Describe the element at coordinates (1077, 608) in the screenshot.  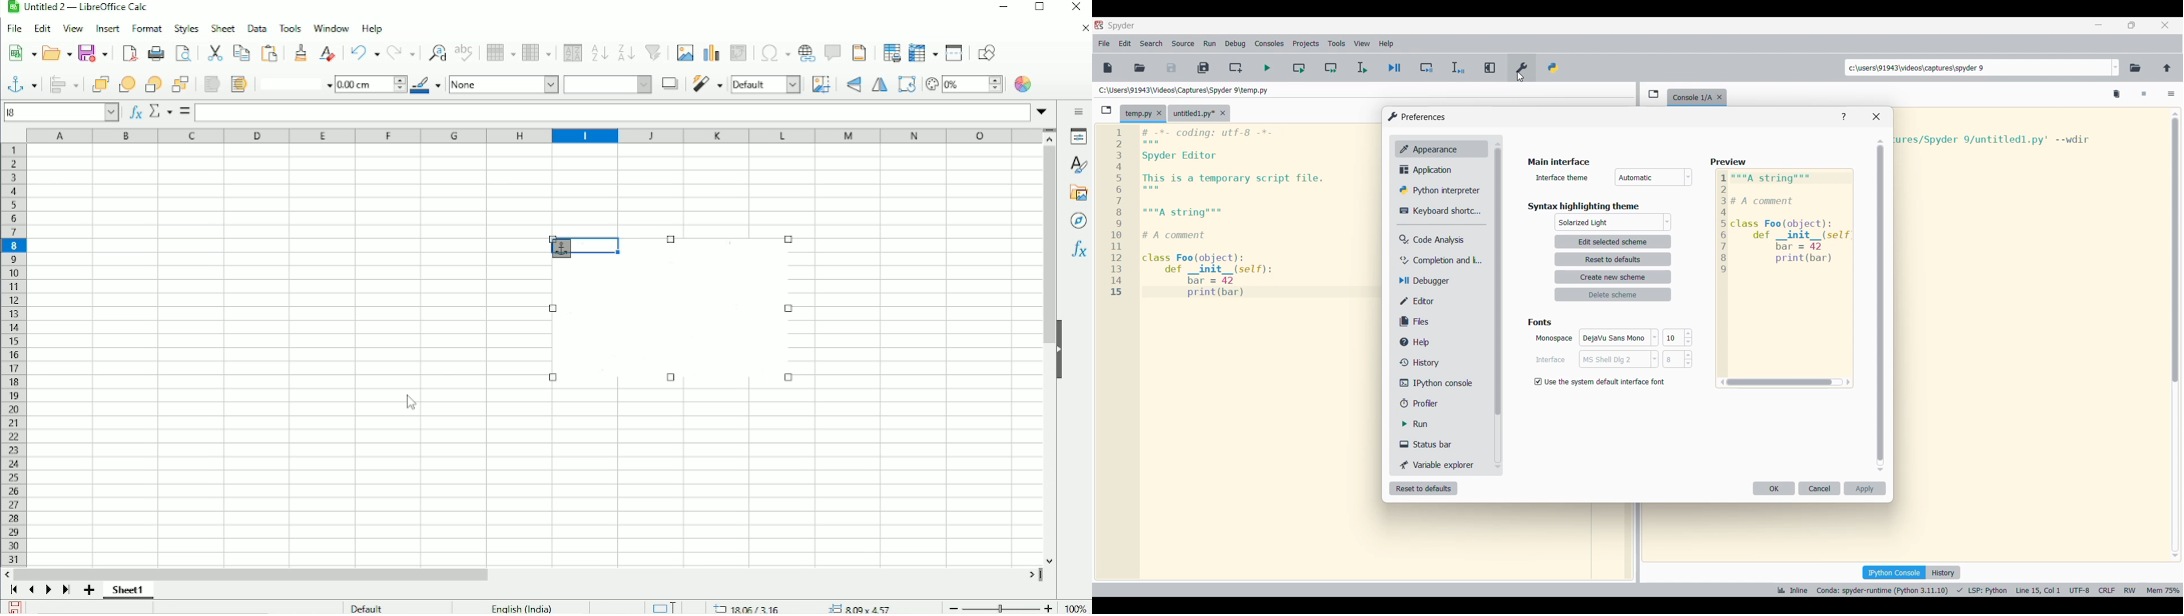
I see `100%` at that location.